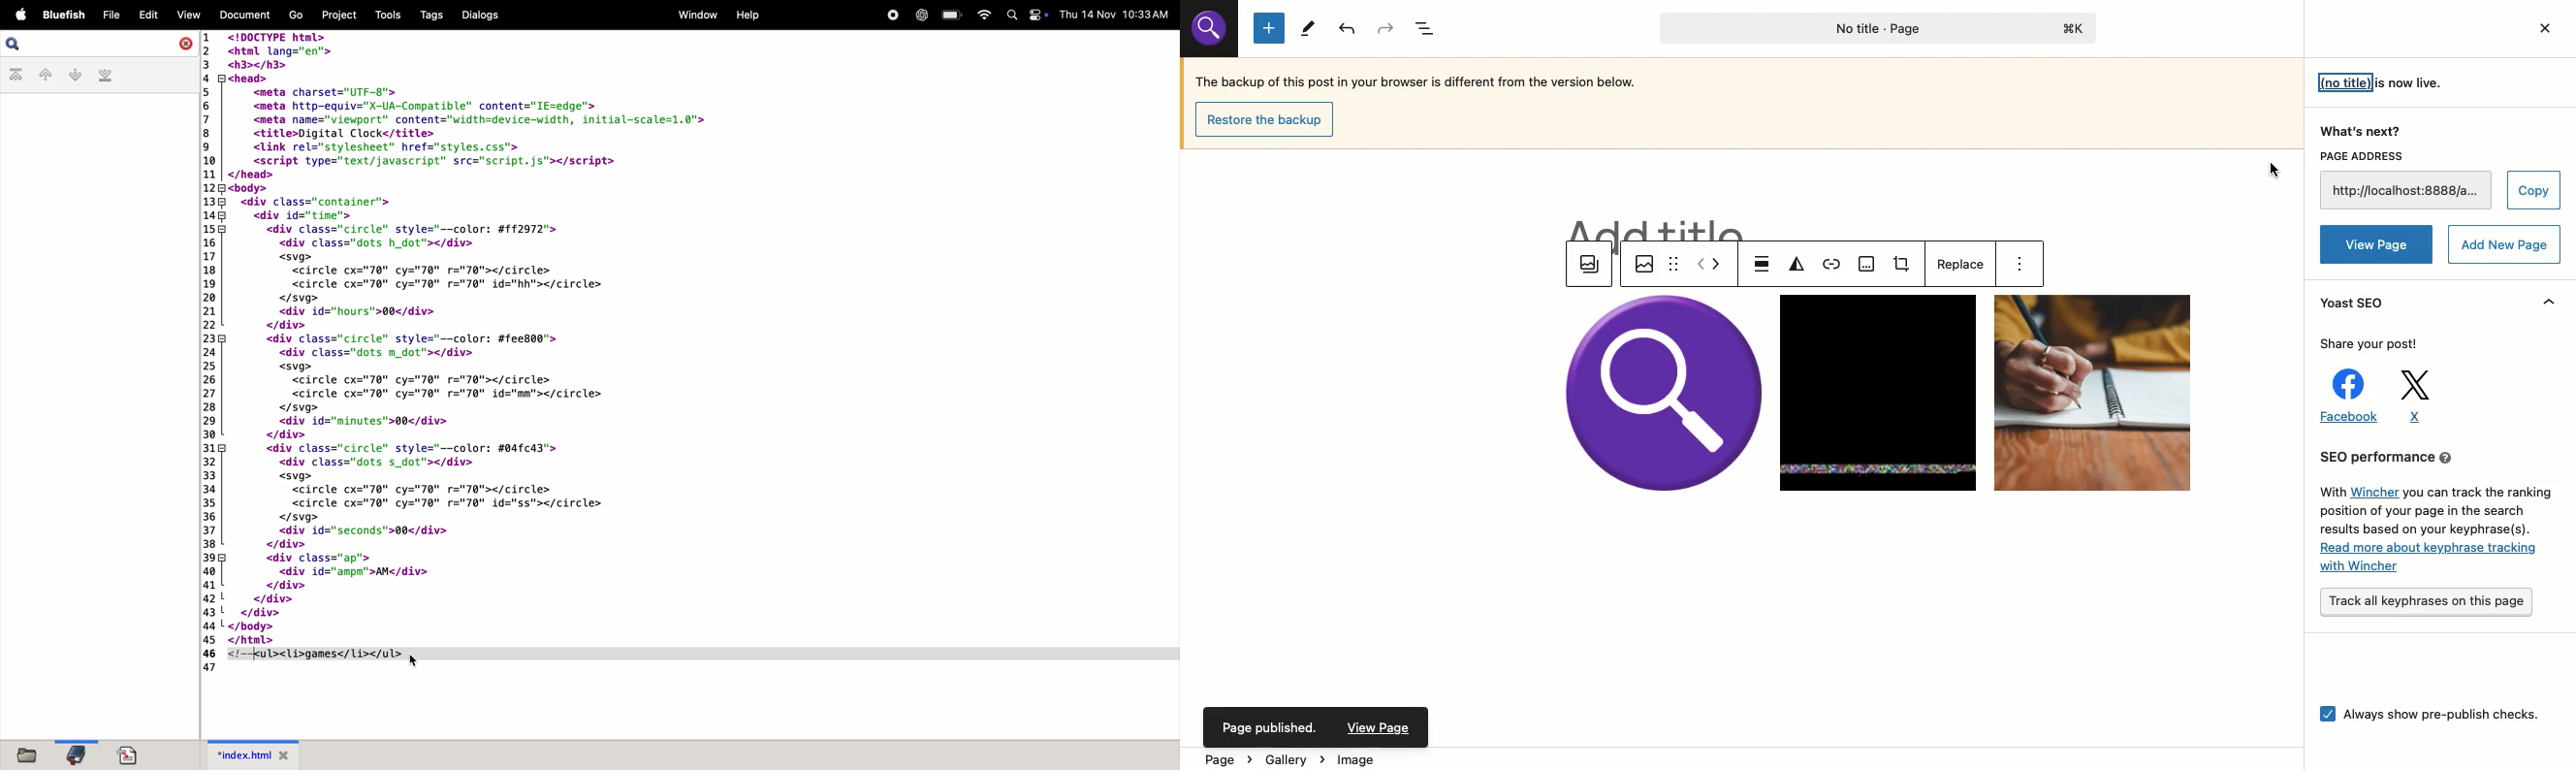  Describe the element at coordinates (2377, 241) in the screenshot. I see `View page` at that location.